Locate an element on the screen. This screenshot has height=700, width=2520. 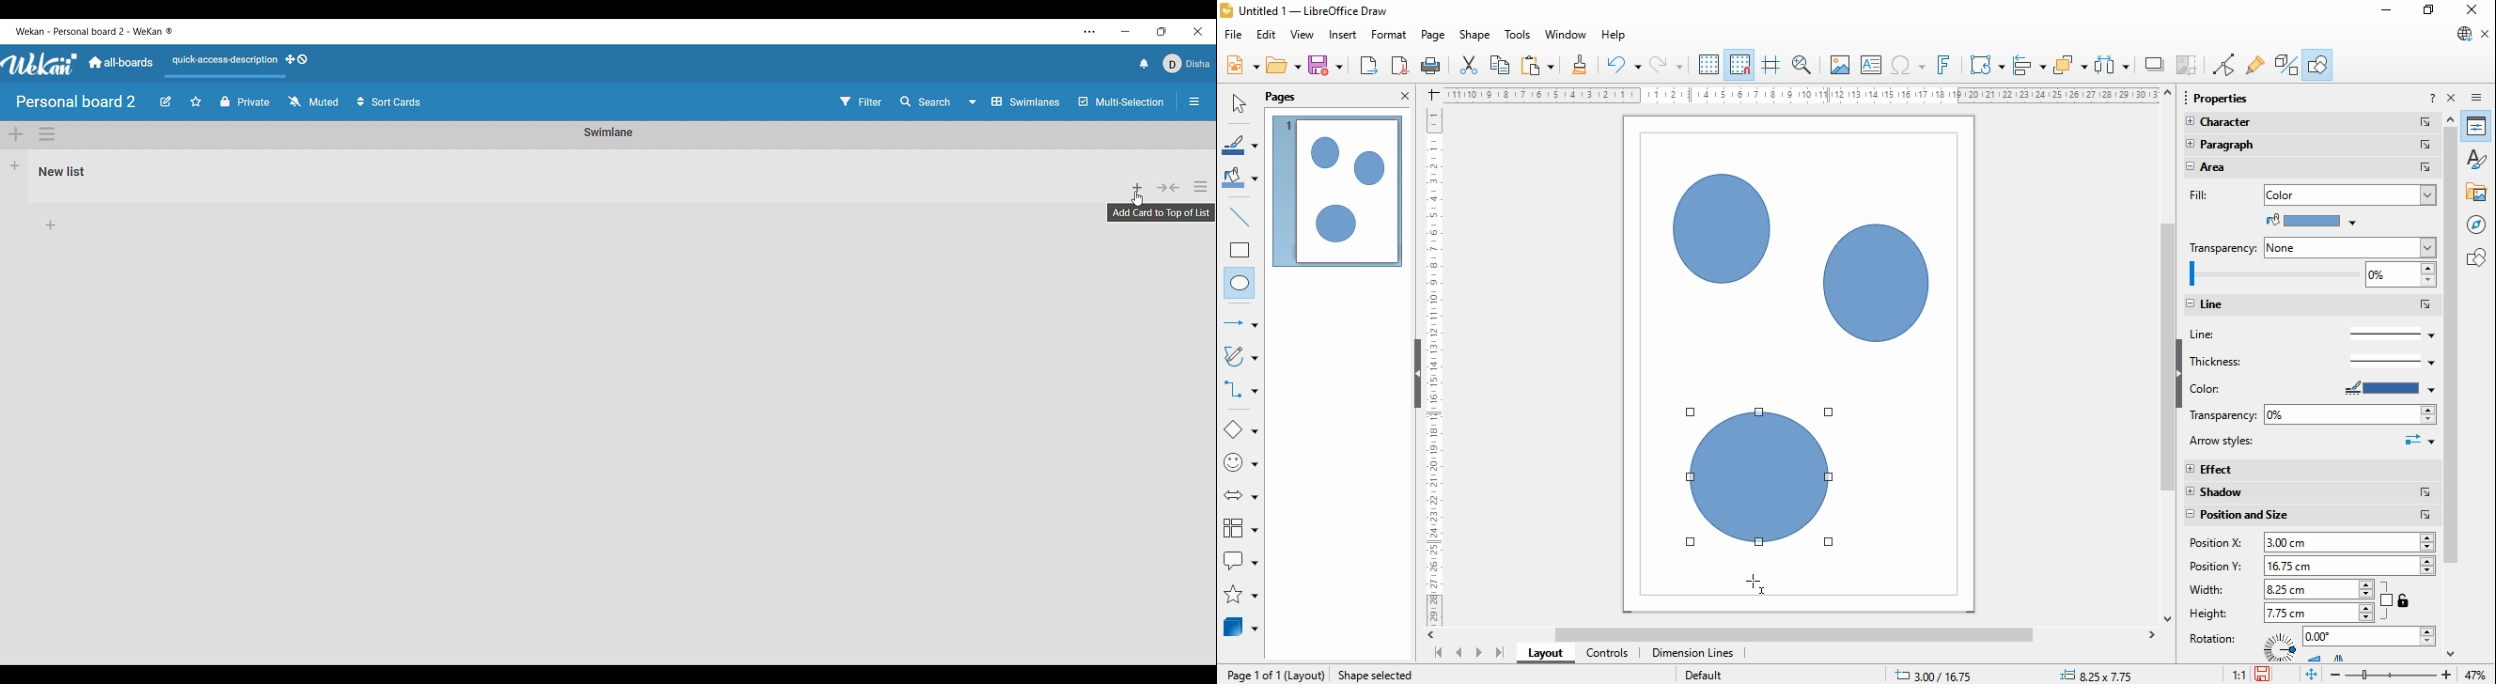
transperency is located at coordinates (2224, 247).